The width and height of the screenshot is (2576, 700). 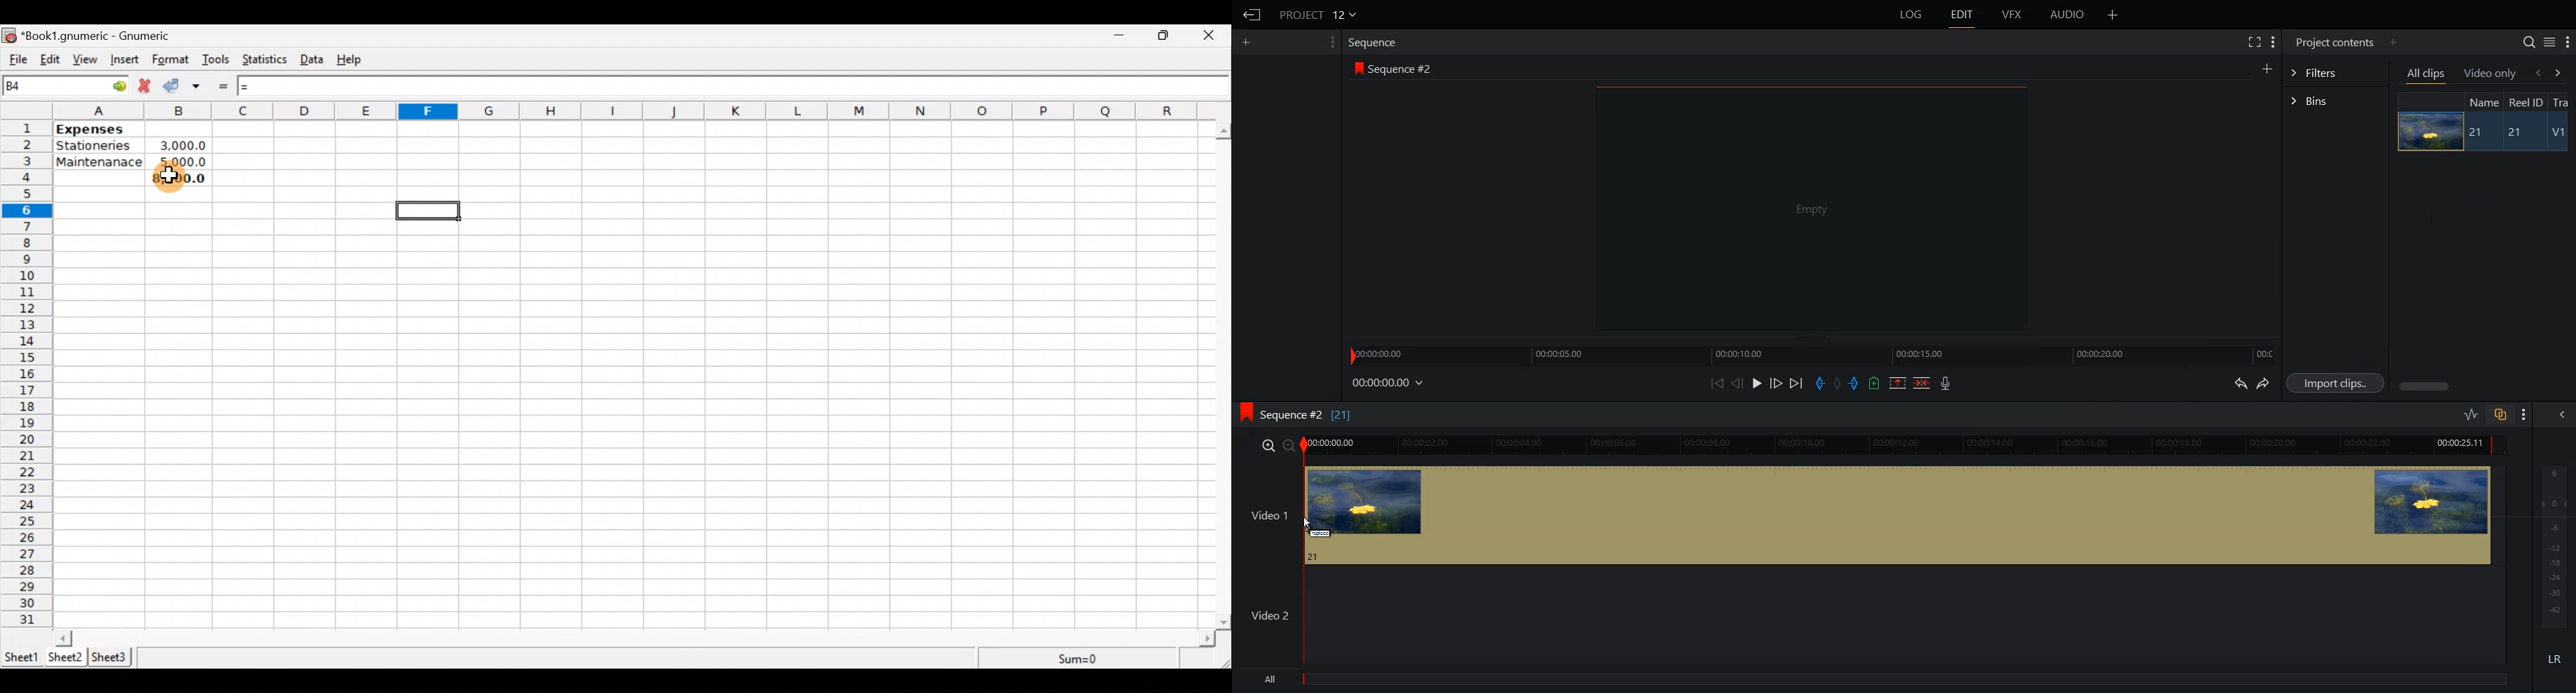 What do you see at coordinates (201, 86) in the screenshot?
I see `Accept change in multiple cells` at bounding box center [201, 86].